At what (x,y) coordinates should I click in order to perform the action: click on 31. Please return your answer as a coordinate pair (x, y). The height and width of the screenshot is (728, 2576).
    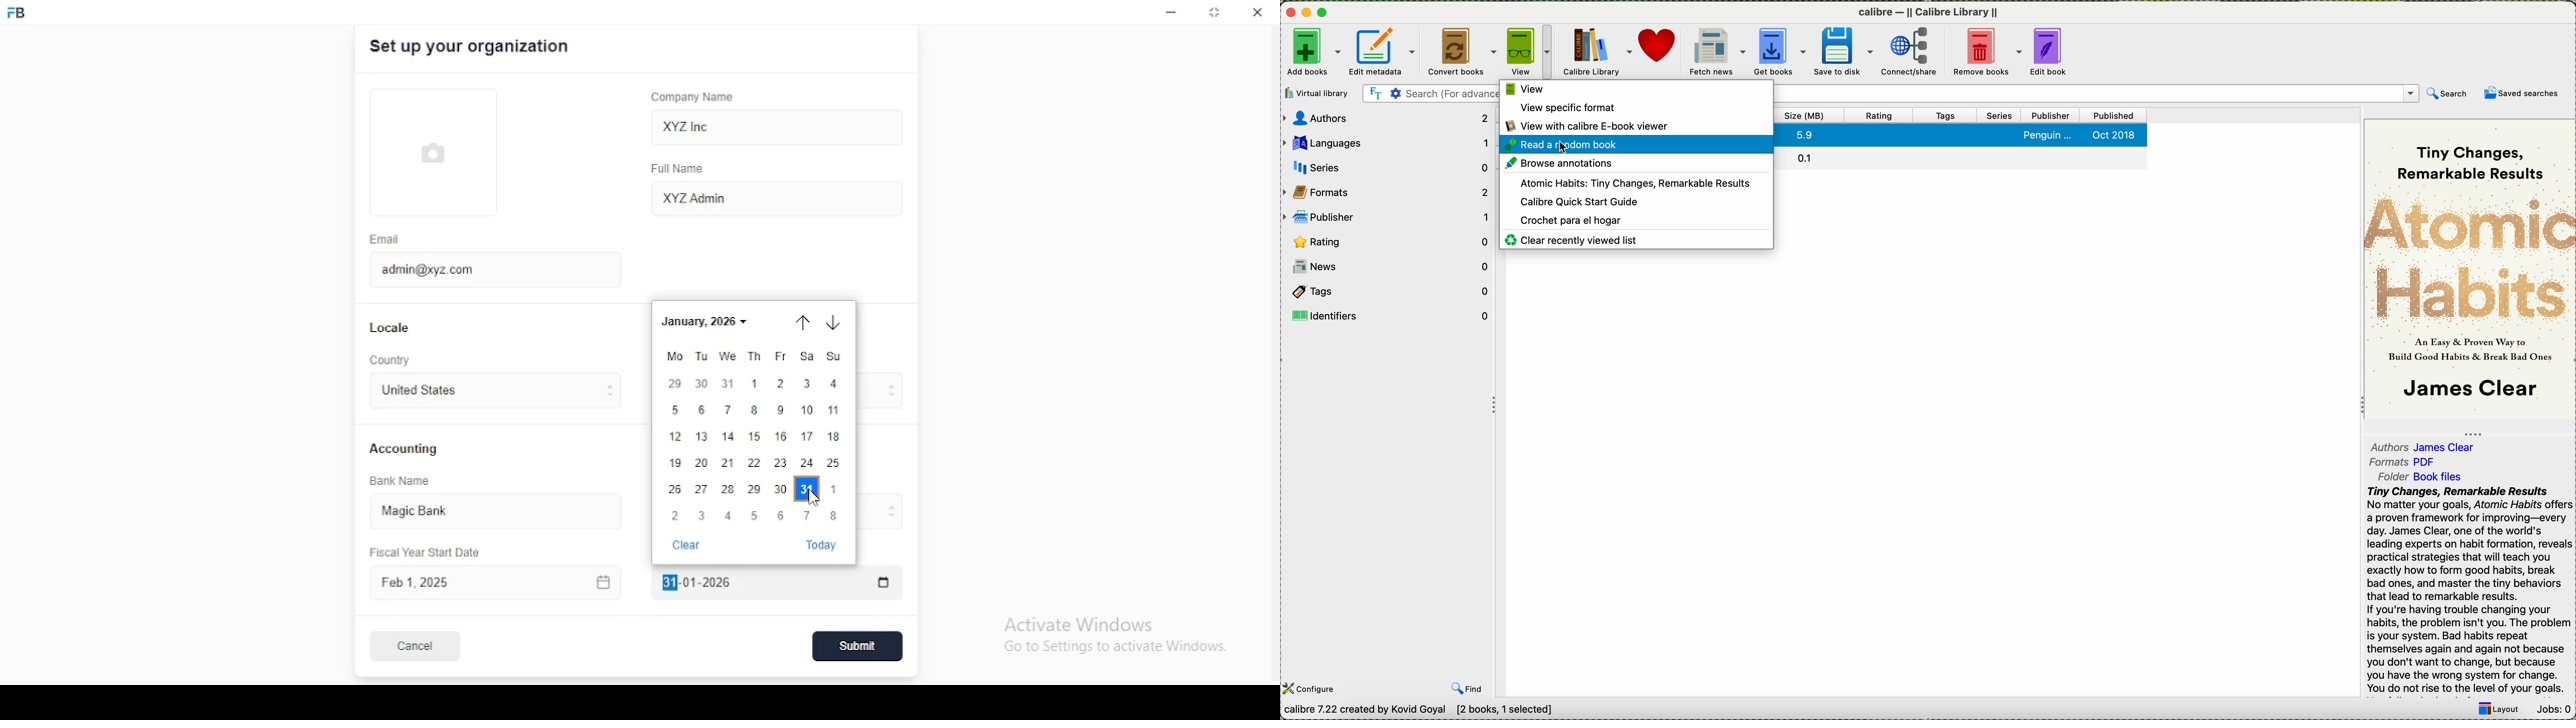
    Looking at the image, I should click on (730, 385).